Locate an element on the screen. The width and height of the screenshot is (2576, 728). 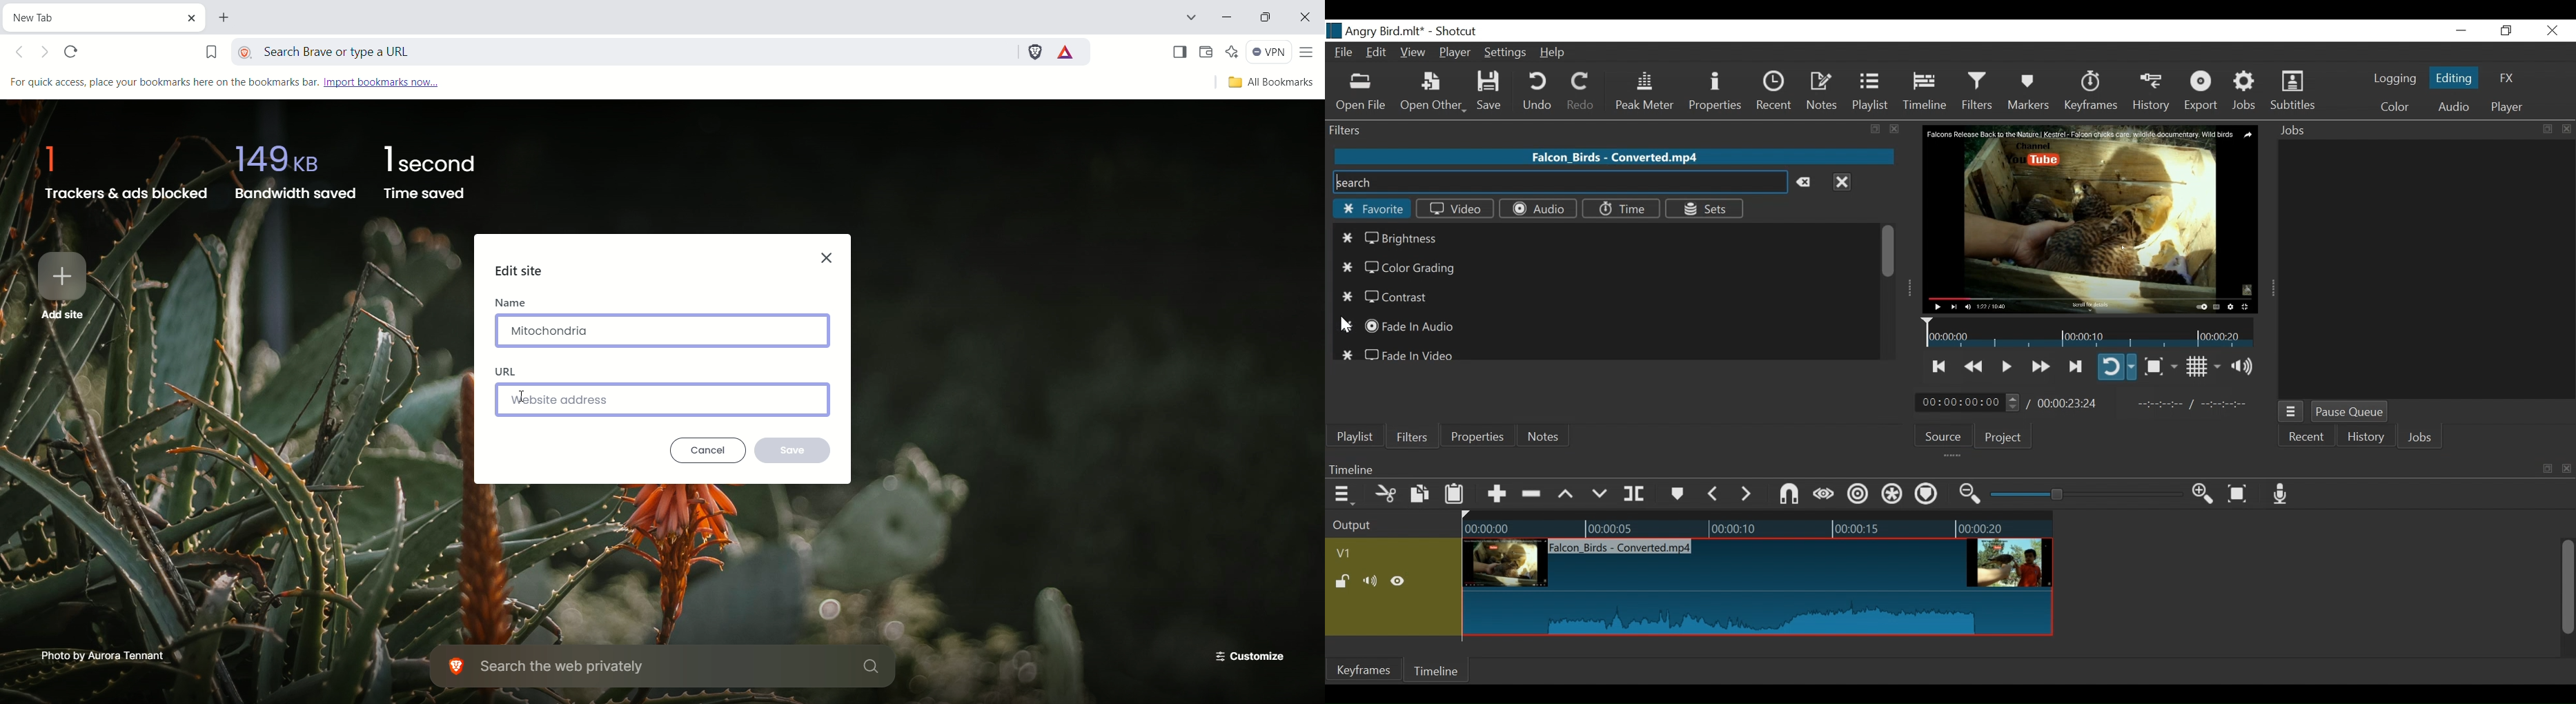
Player is located at coordinates (2507, 108).